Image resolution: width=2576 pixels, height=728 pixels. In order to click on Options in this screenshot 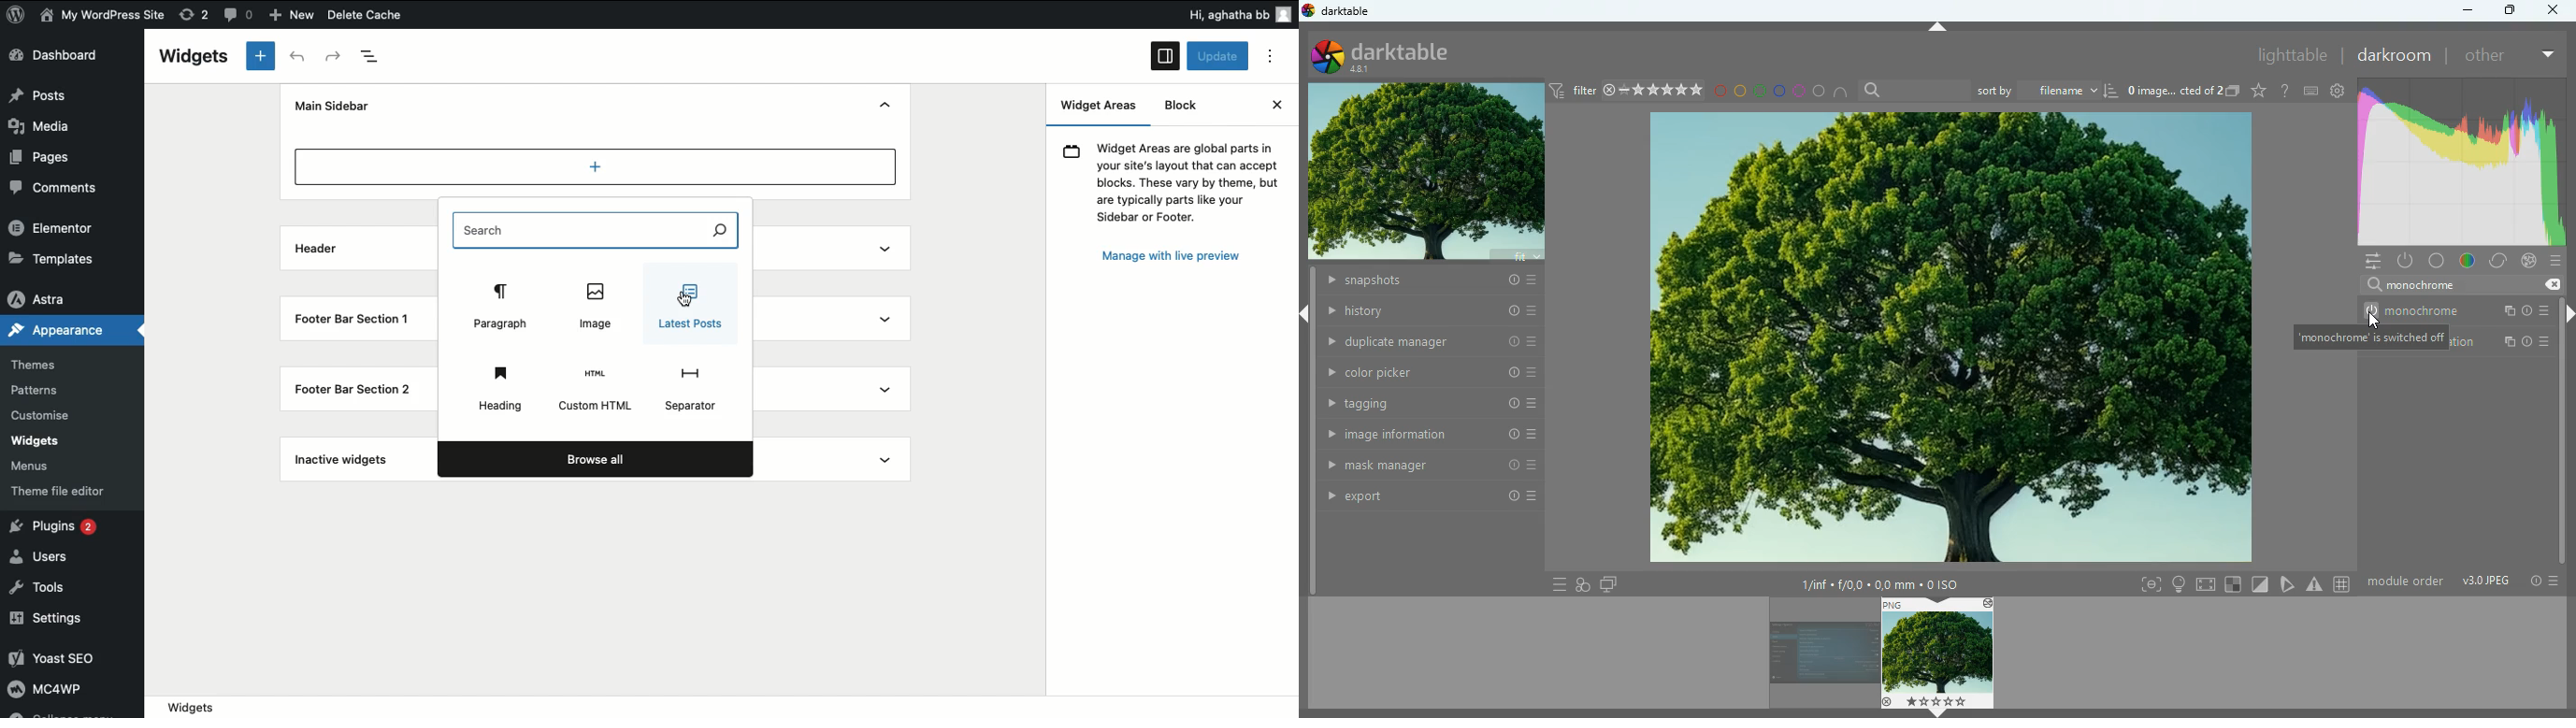, I will do `click(1270, 57)`.